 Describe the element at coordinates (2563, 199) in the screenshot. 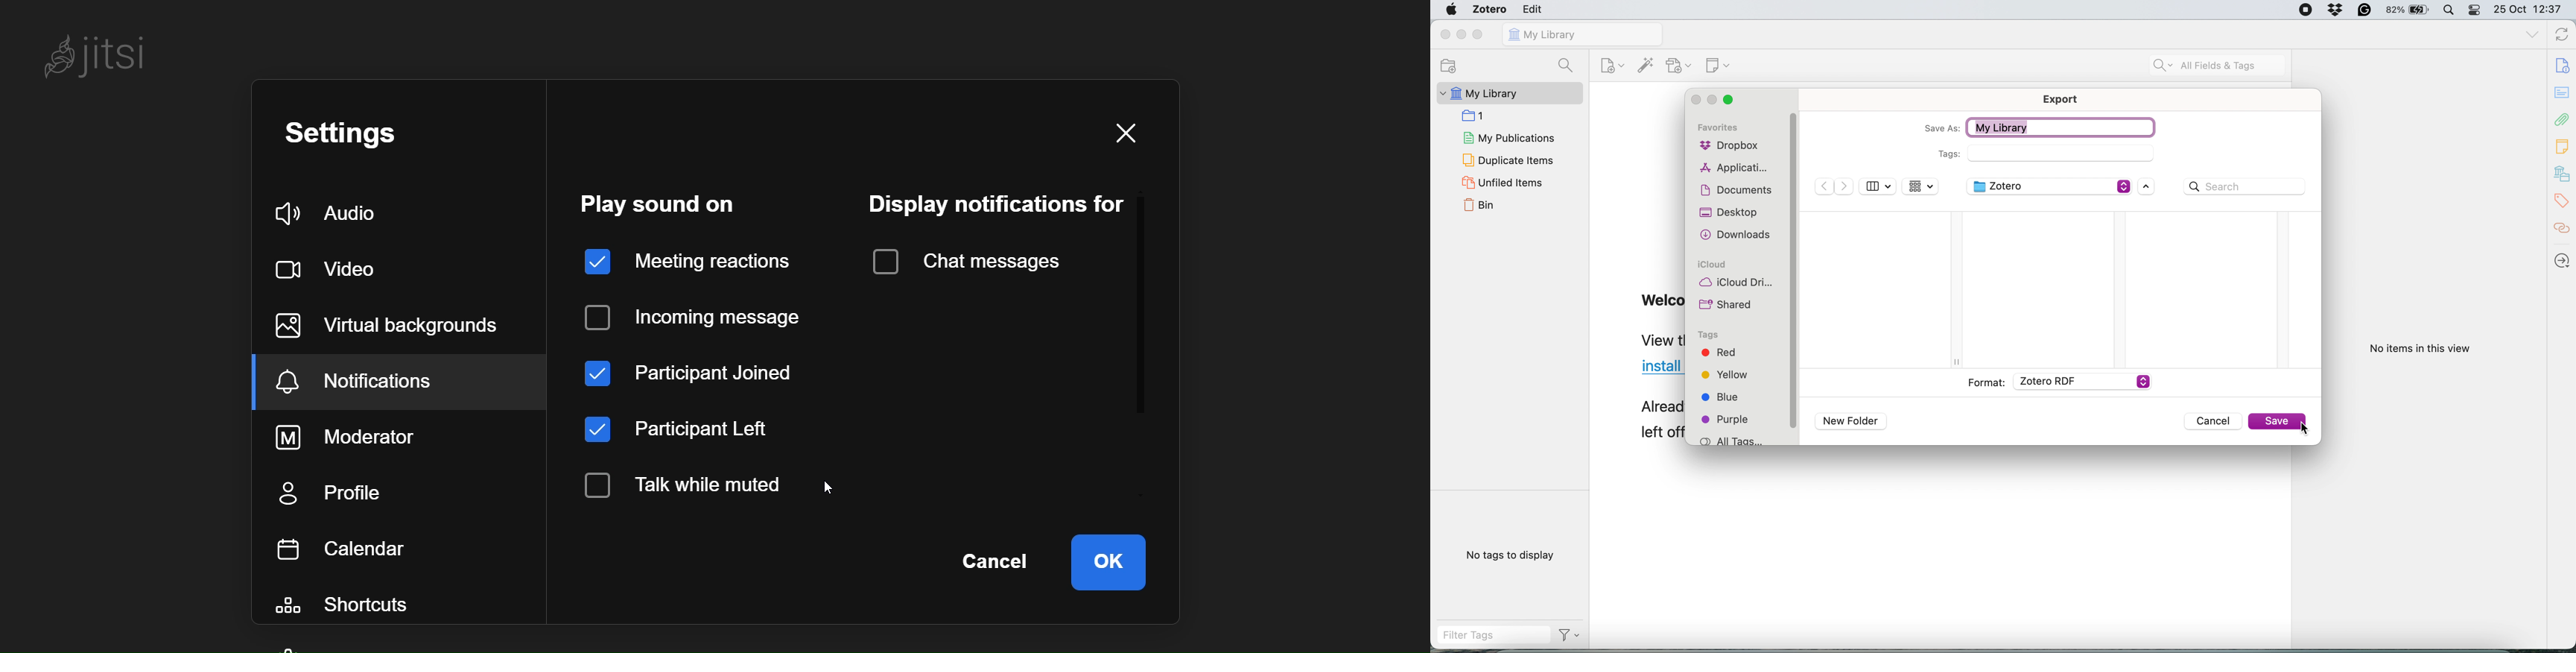

I see `tags` at that location.